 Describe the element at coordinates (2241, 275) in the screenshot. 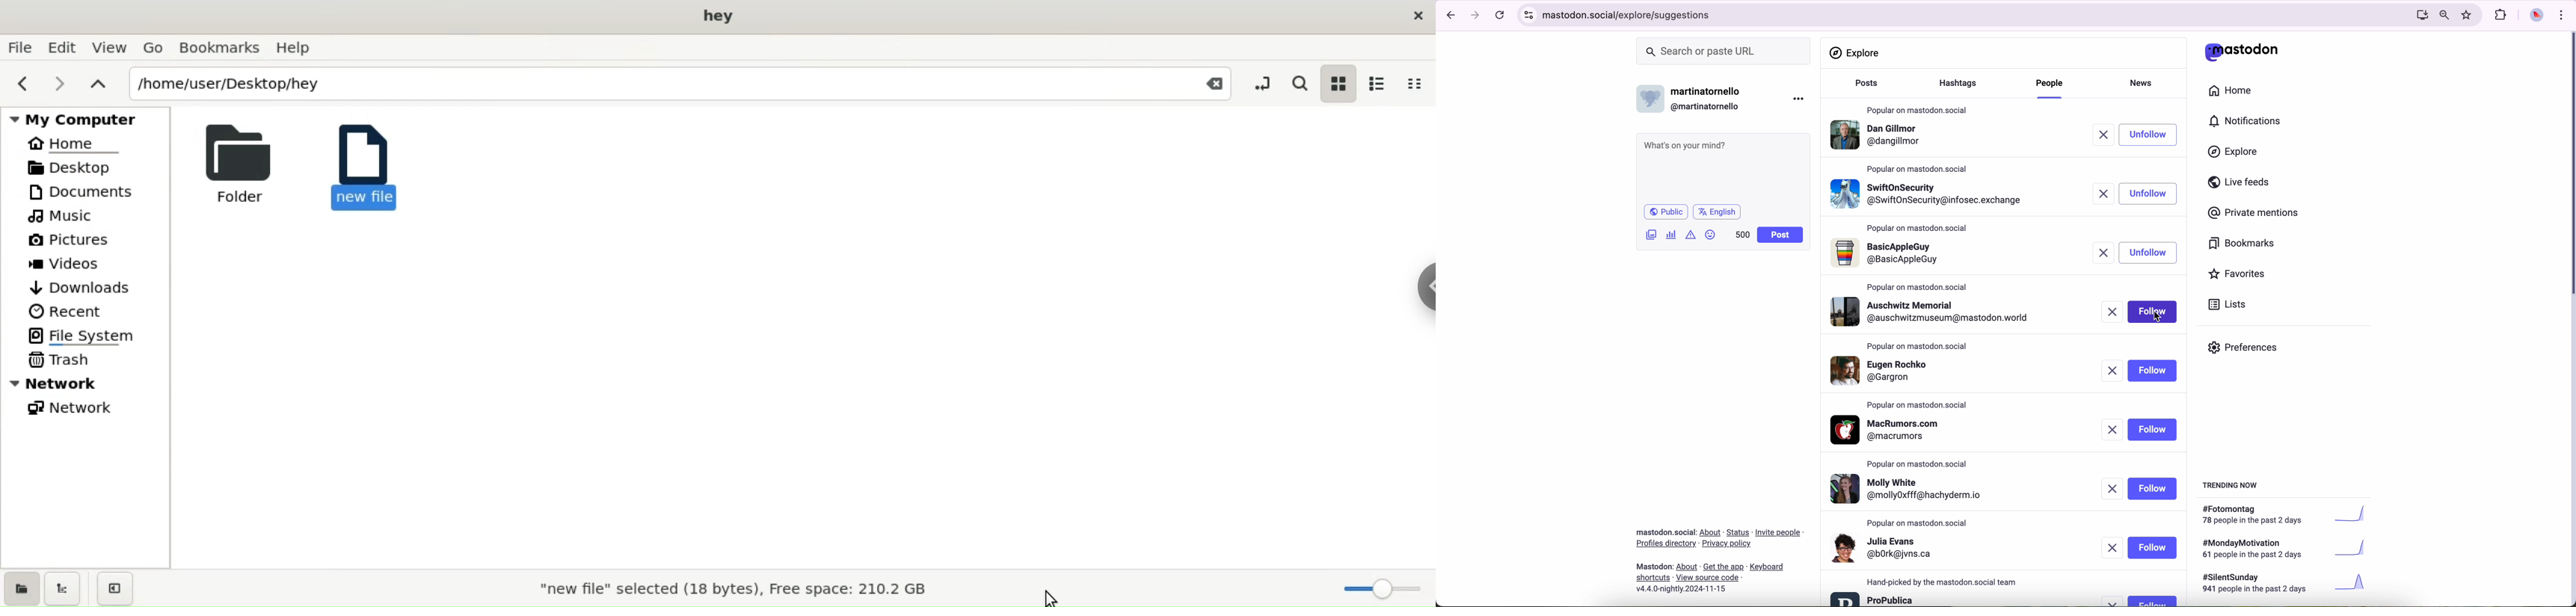

I see `favorites` at that location.